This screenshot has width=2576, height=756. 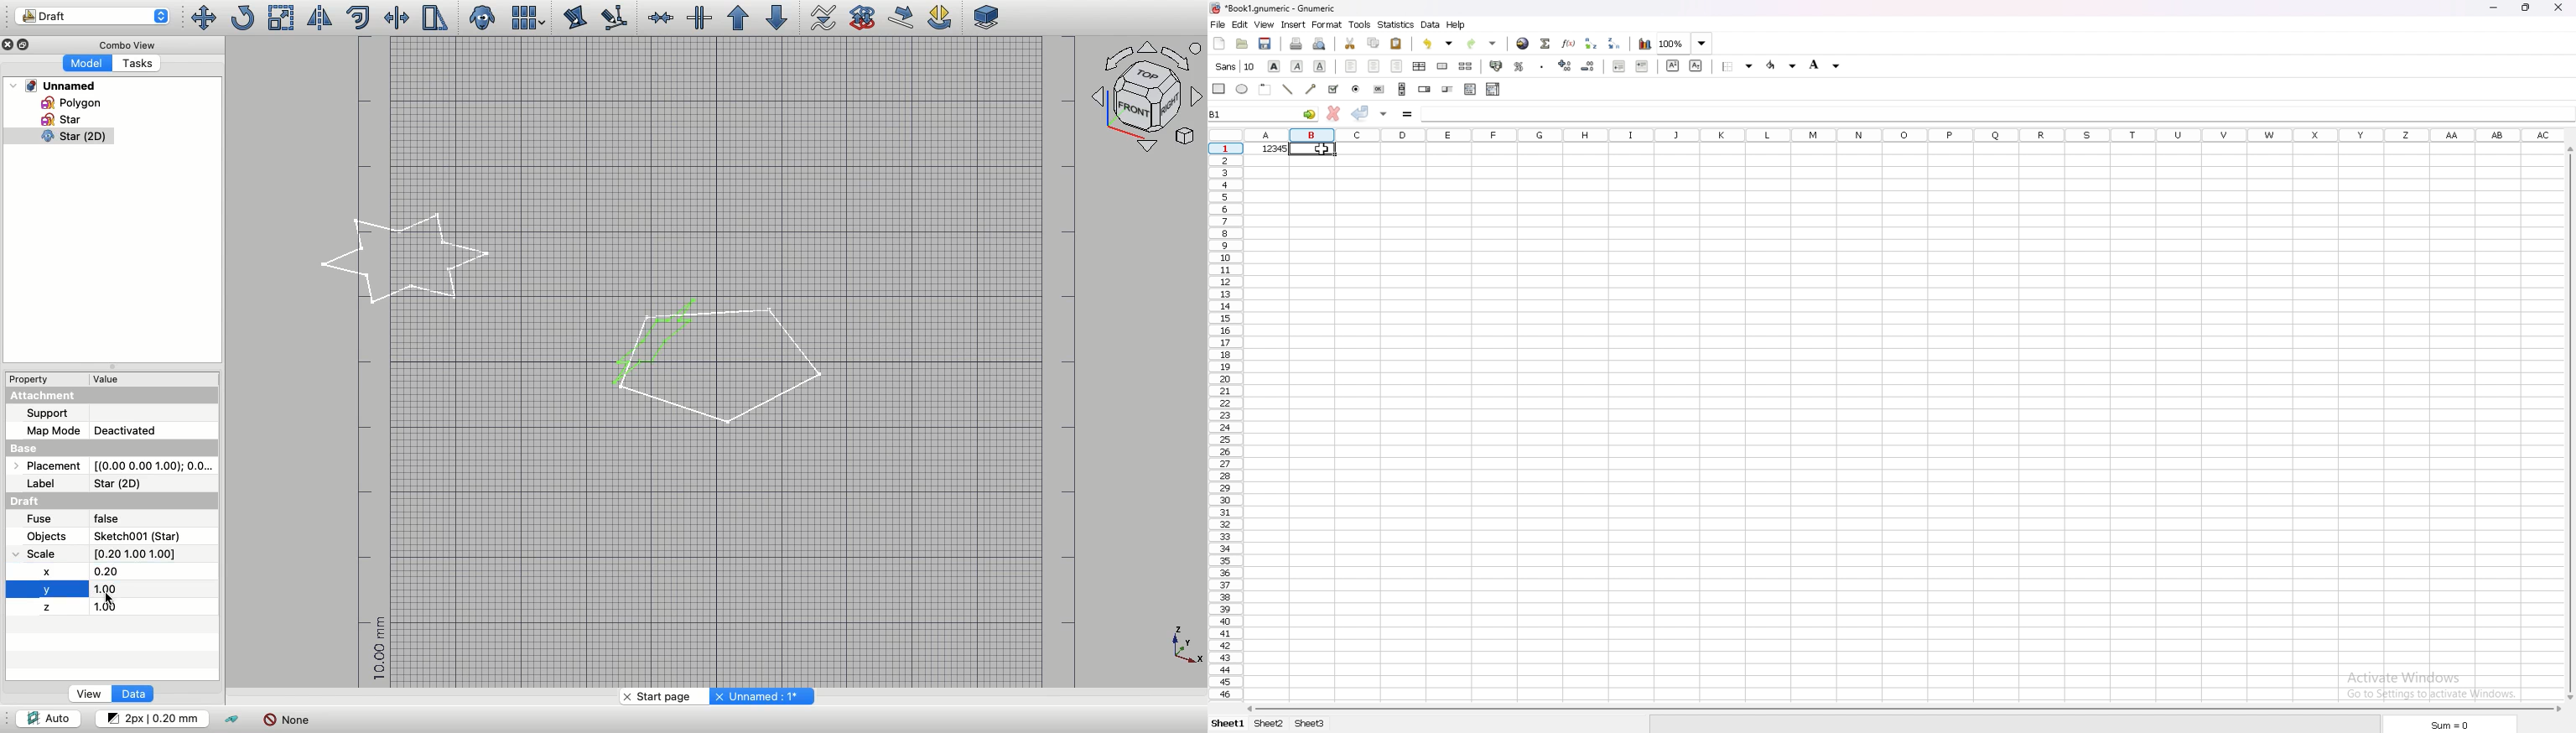 What do you see at coordinates (2559, 8) in the screenshot?
I see `close` at bounding box center [2559, 8].